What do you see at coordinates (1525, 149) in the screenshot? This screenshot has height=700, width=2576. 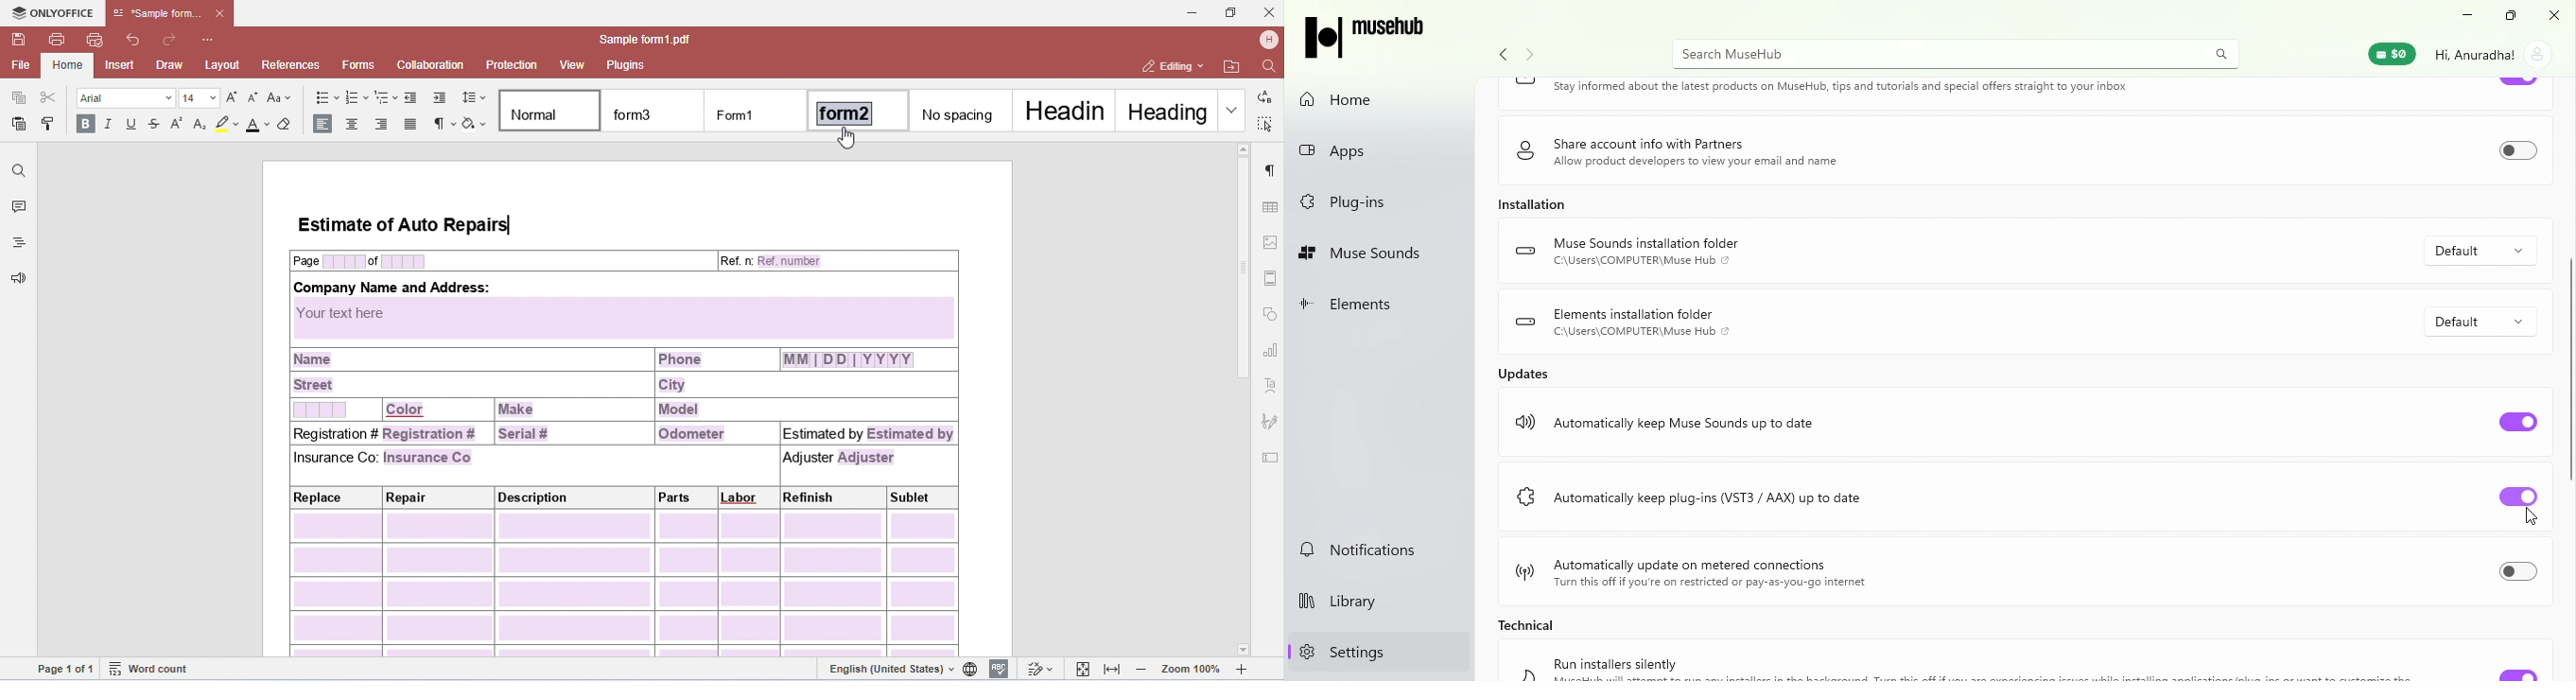 I see `logo` at bounding box center [1525, 149].